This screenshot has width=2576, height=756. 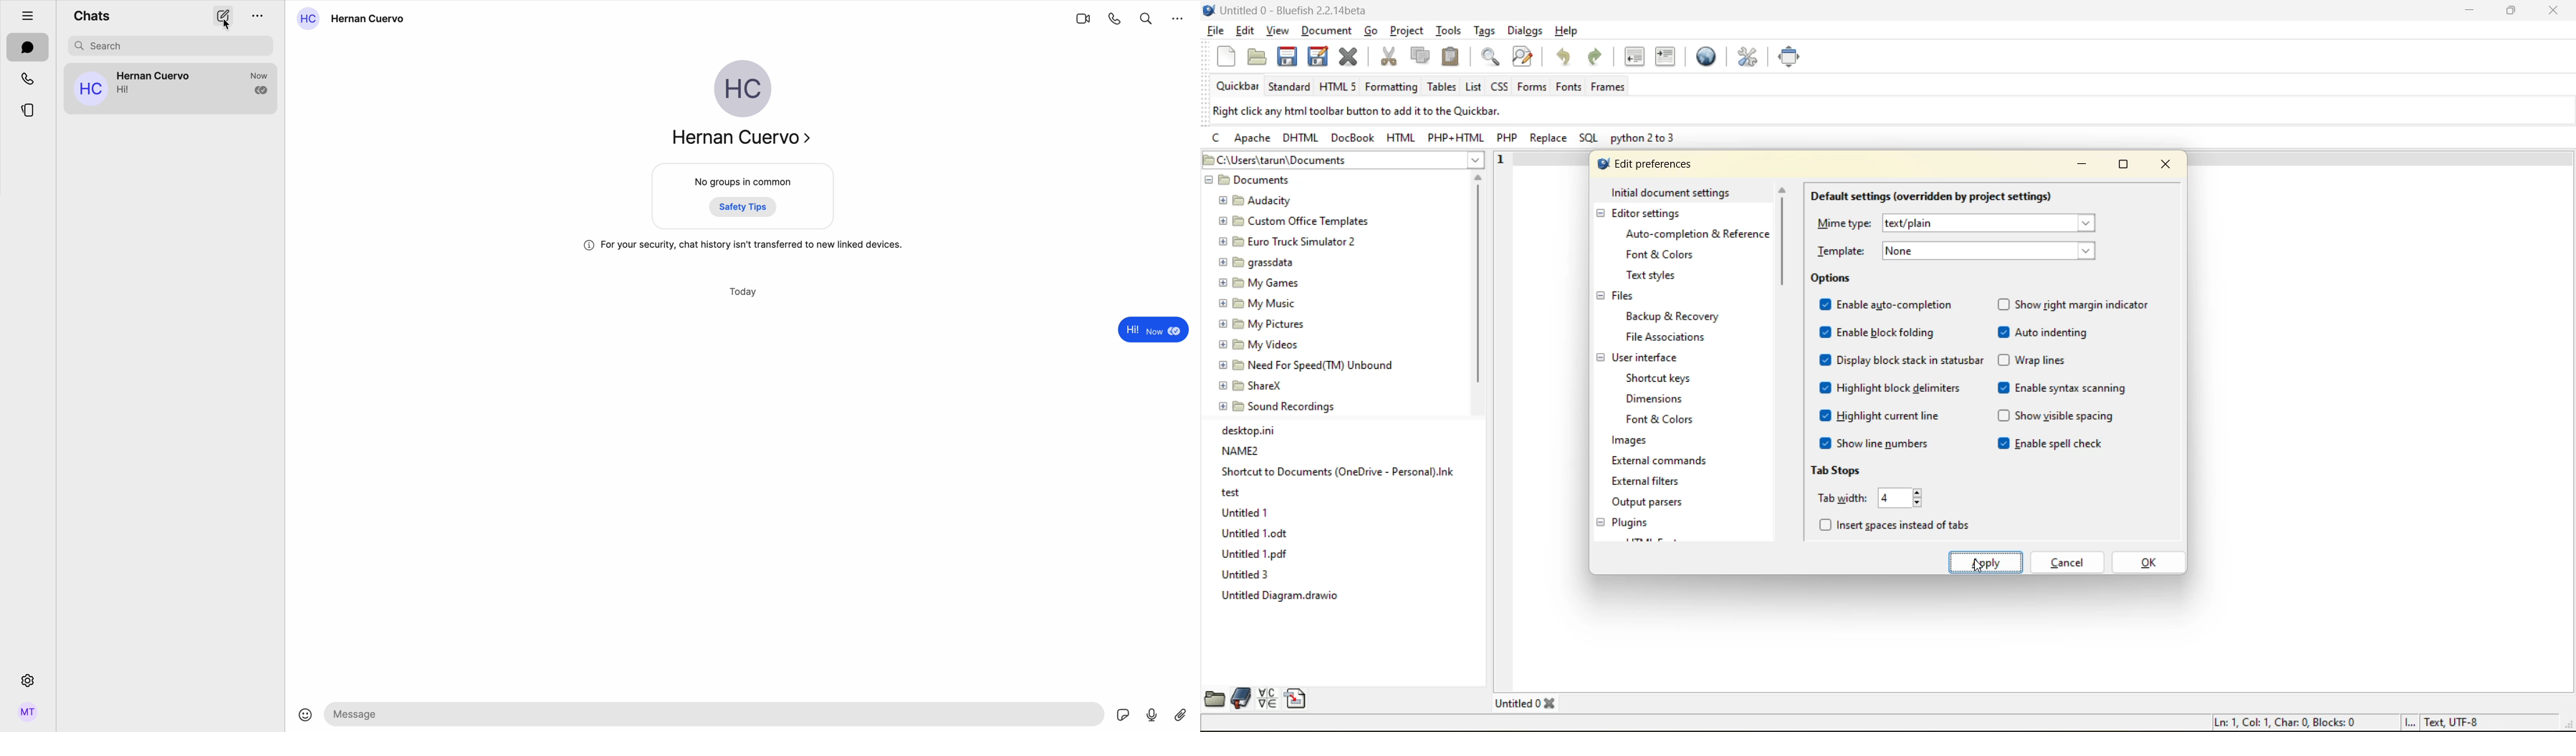 I want to click on mime type, so click(x=1965, y=222).